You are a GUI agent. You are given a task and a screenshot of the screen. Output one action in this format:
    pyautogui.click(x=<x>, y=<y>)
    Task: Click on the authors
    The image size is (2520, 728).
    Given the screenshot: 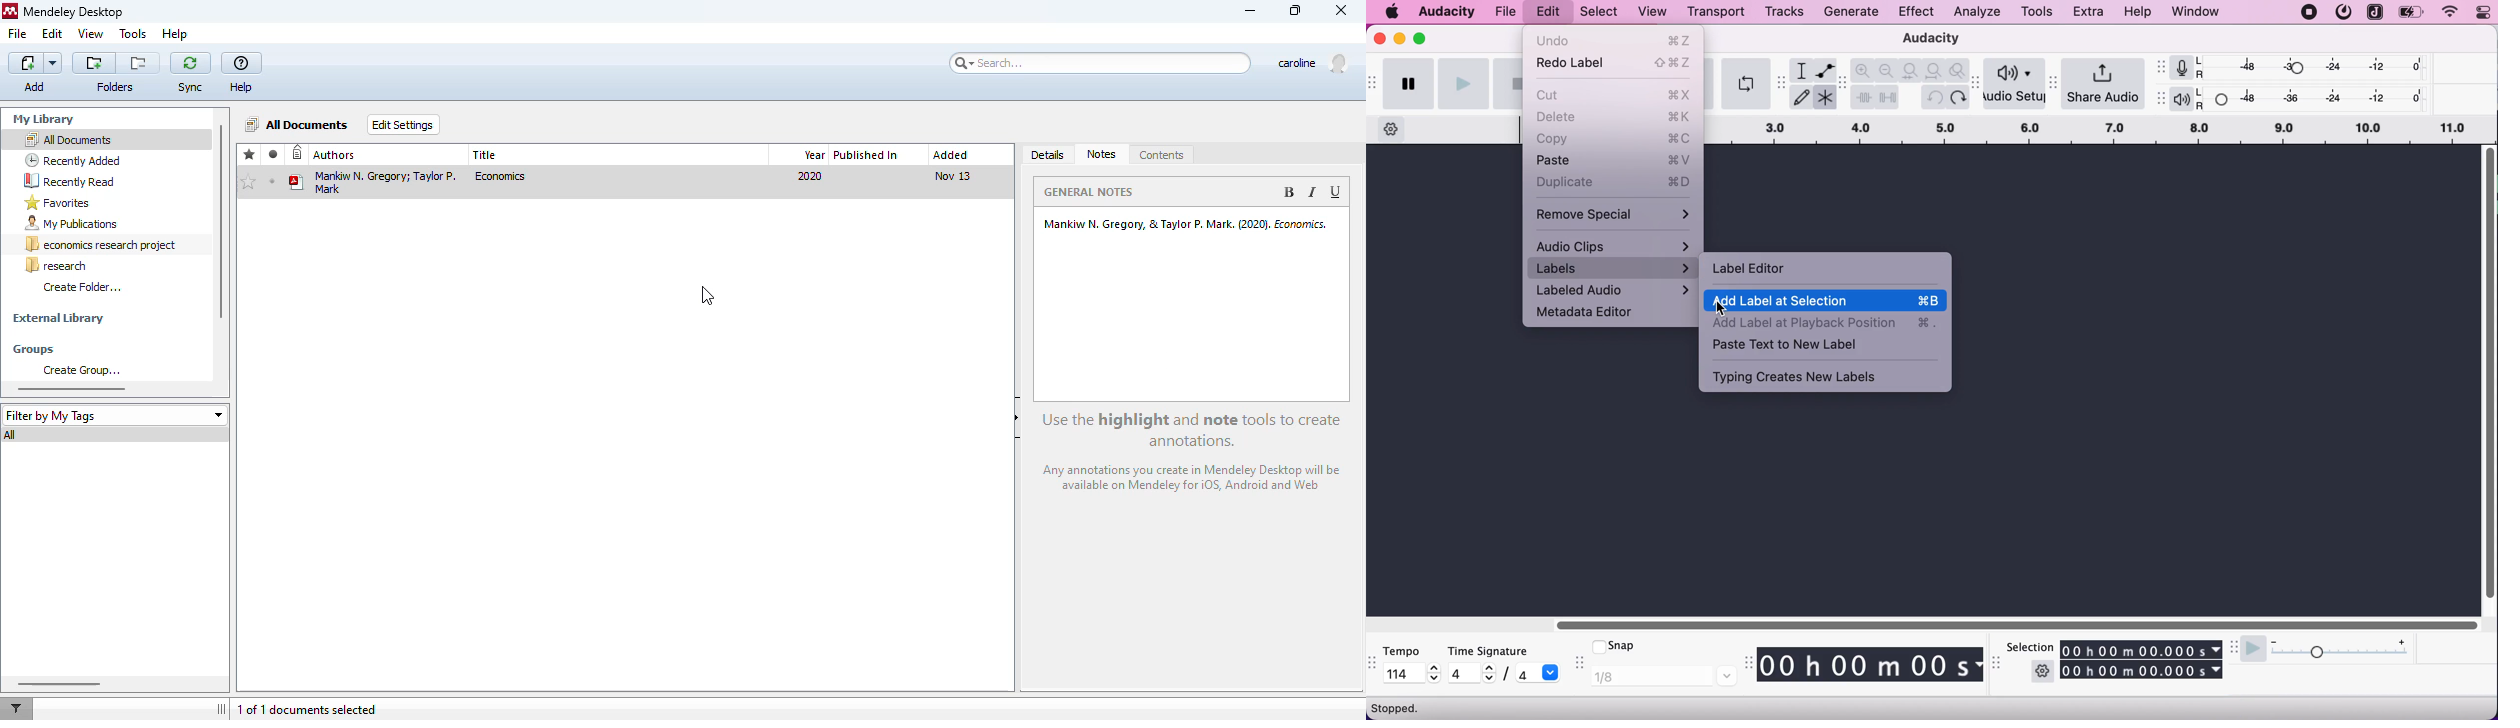 What is the action you would take?
    pyautogui.click(x=335, y=155)
    